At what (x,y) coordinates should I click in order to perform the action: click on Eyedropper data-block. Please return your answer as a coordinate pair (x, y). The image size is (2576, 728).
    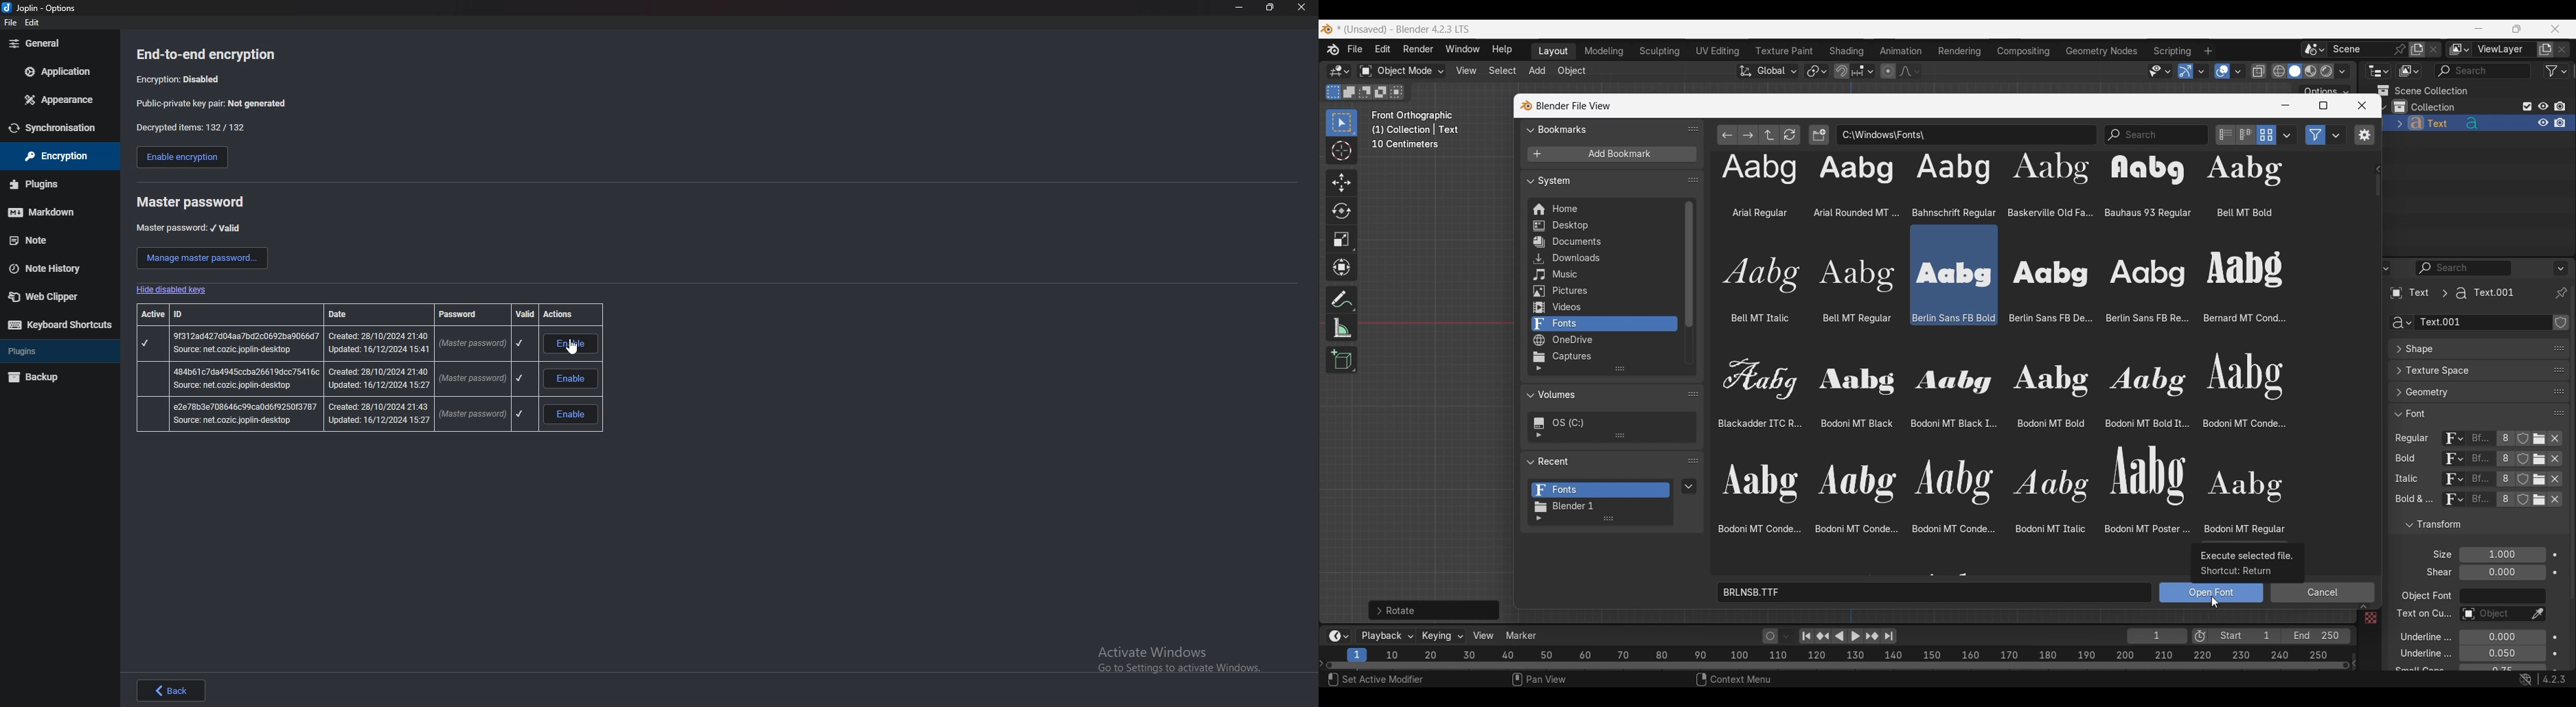
    Looking at the image, I should click on (2553, 344).